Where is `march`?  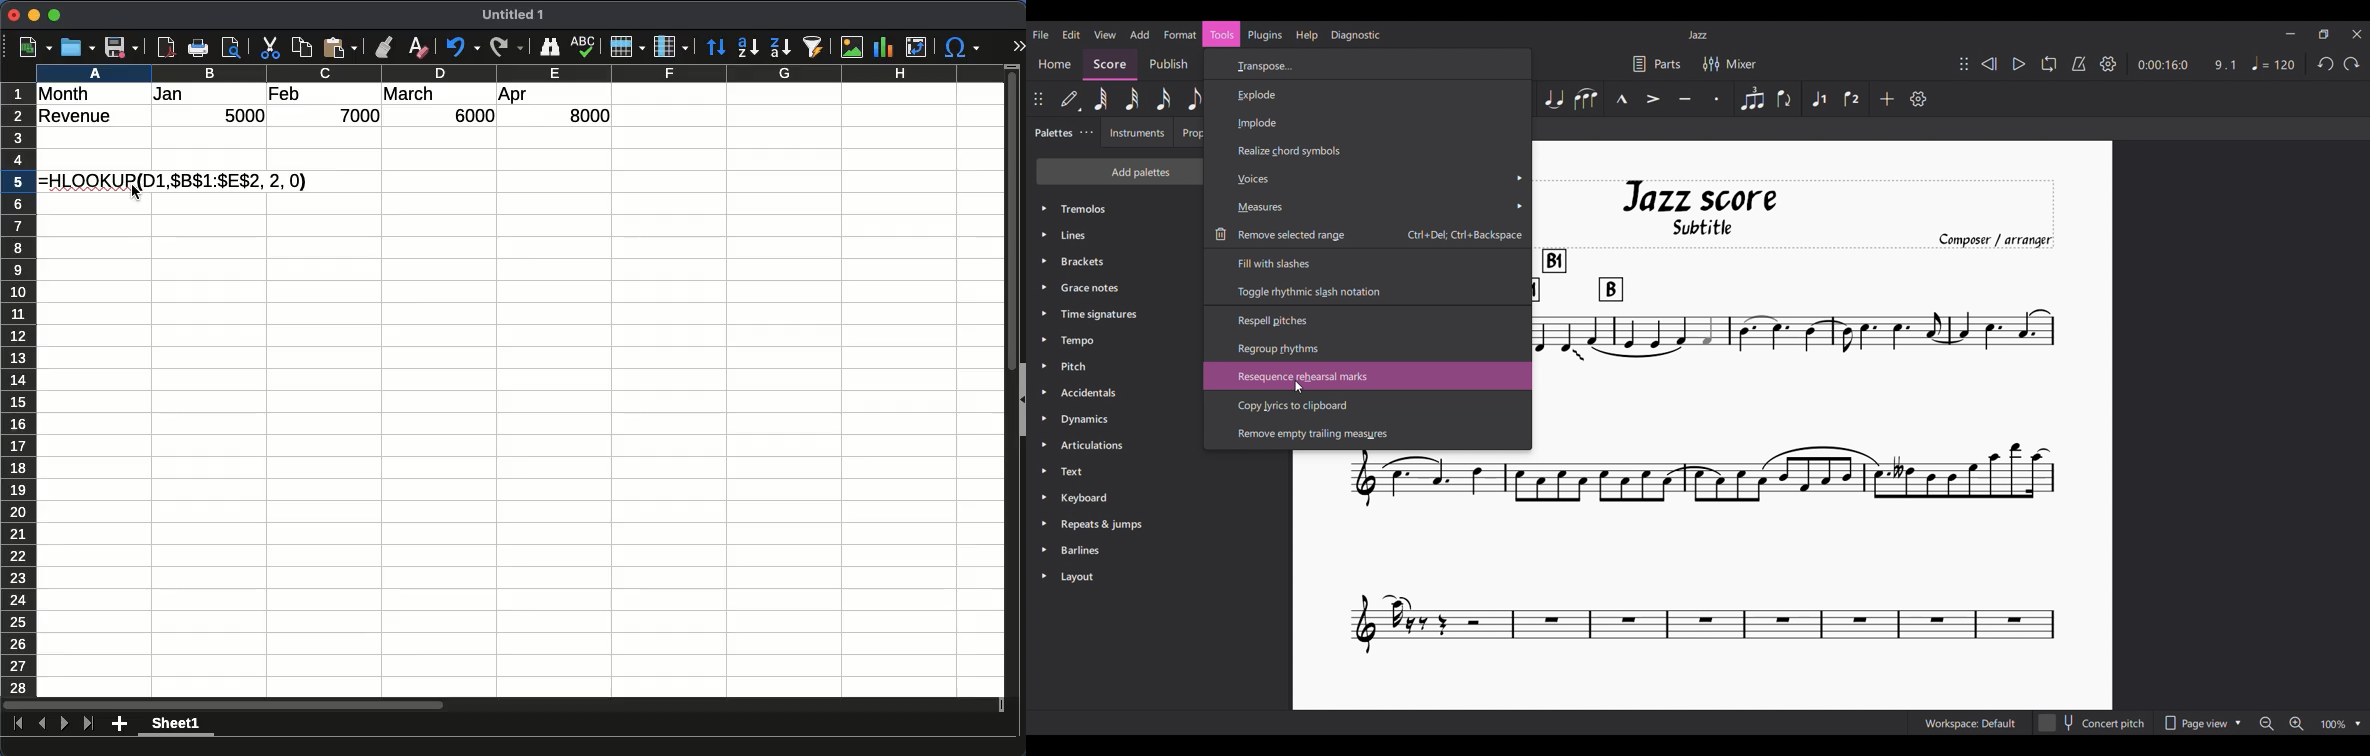 march is located at coordinates (410, 93).